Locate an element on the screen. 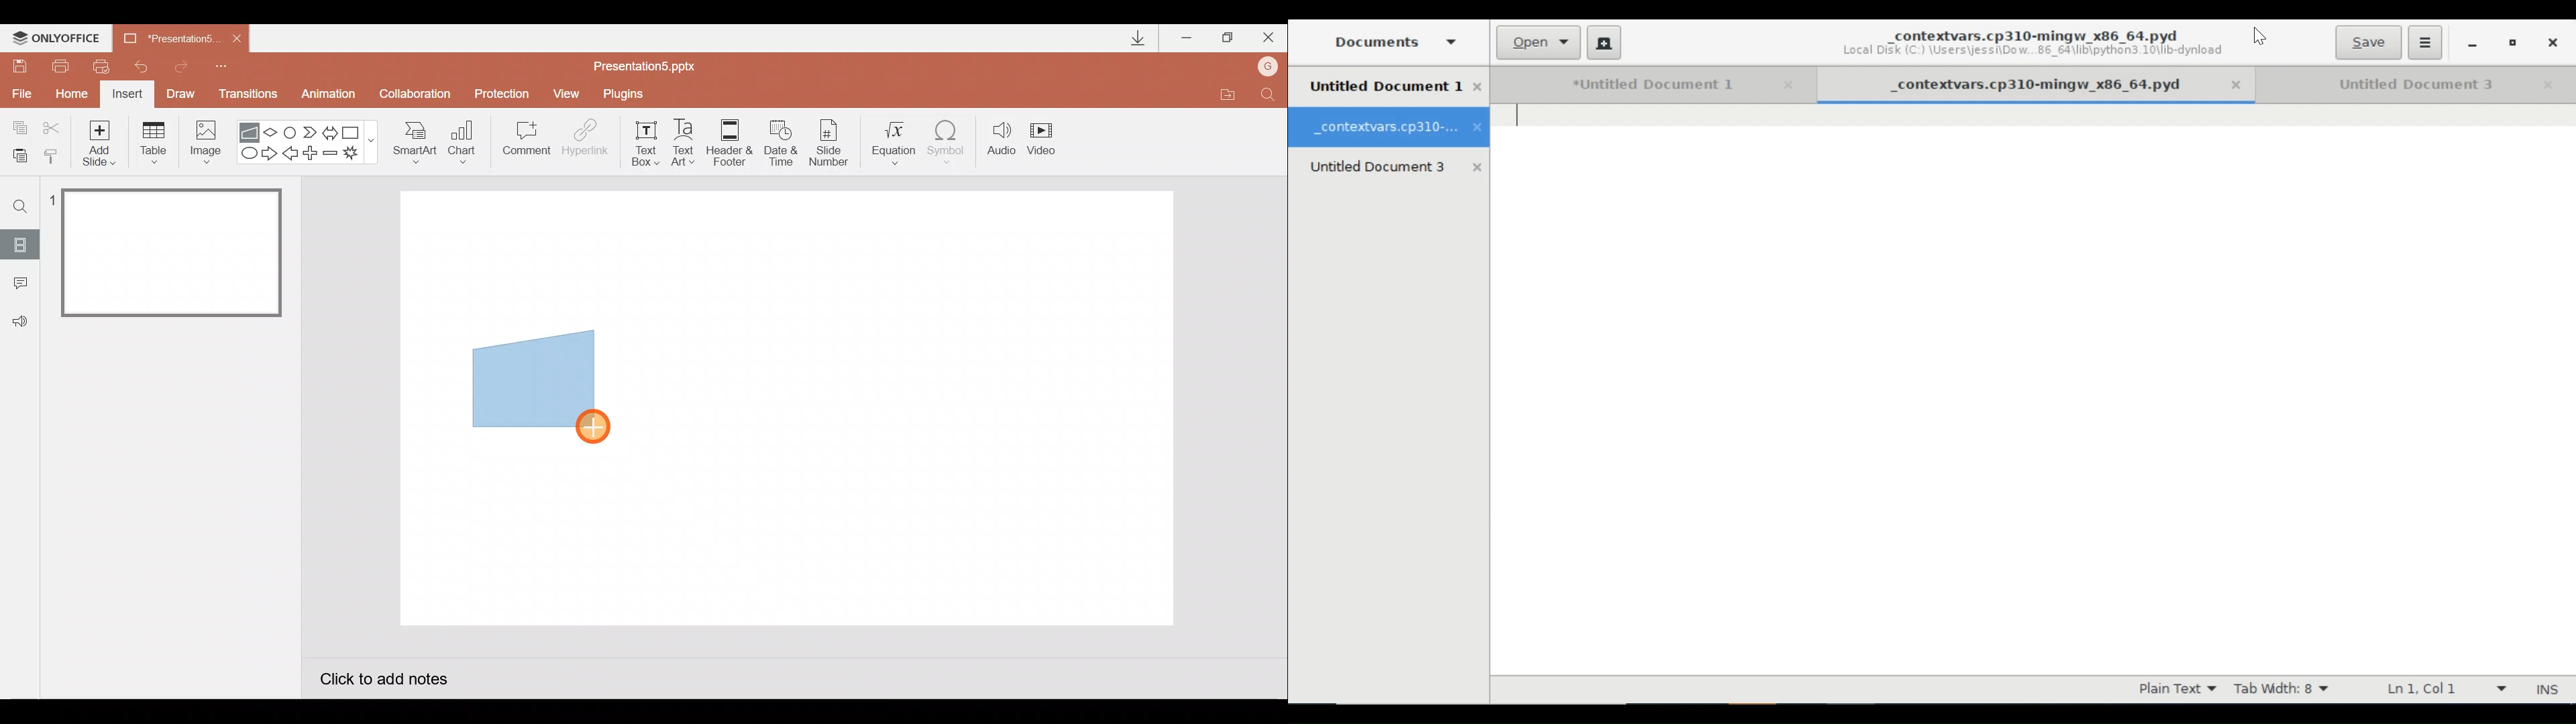  Flowchart-connector is located at coordinates (291, 131).